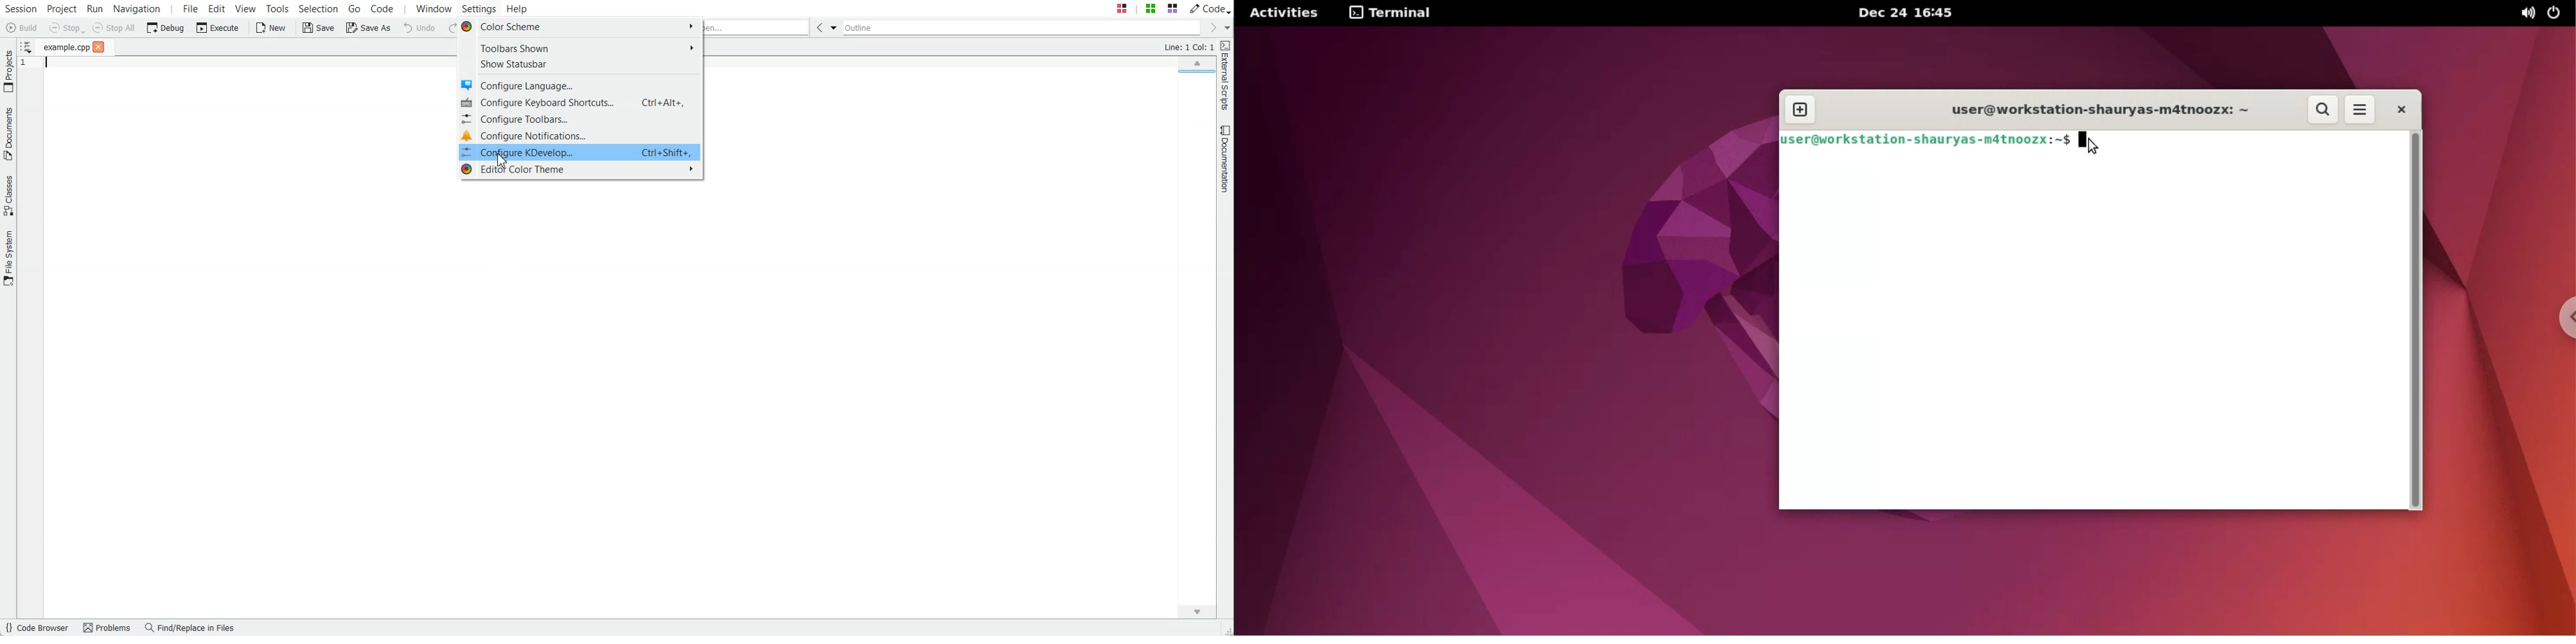  Describe the element at coordinates (67, 28) in the screenshot. I see `Stop` at that location.